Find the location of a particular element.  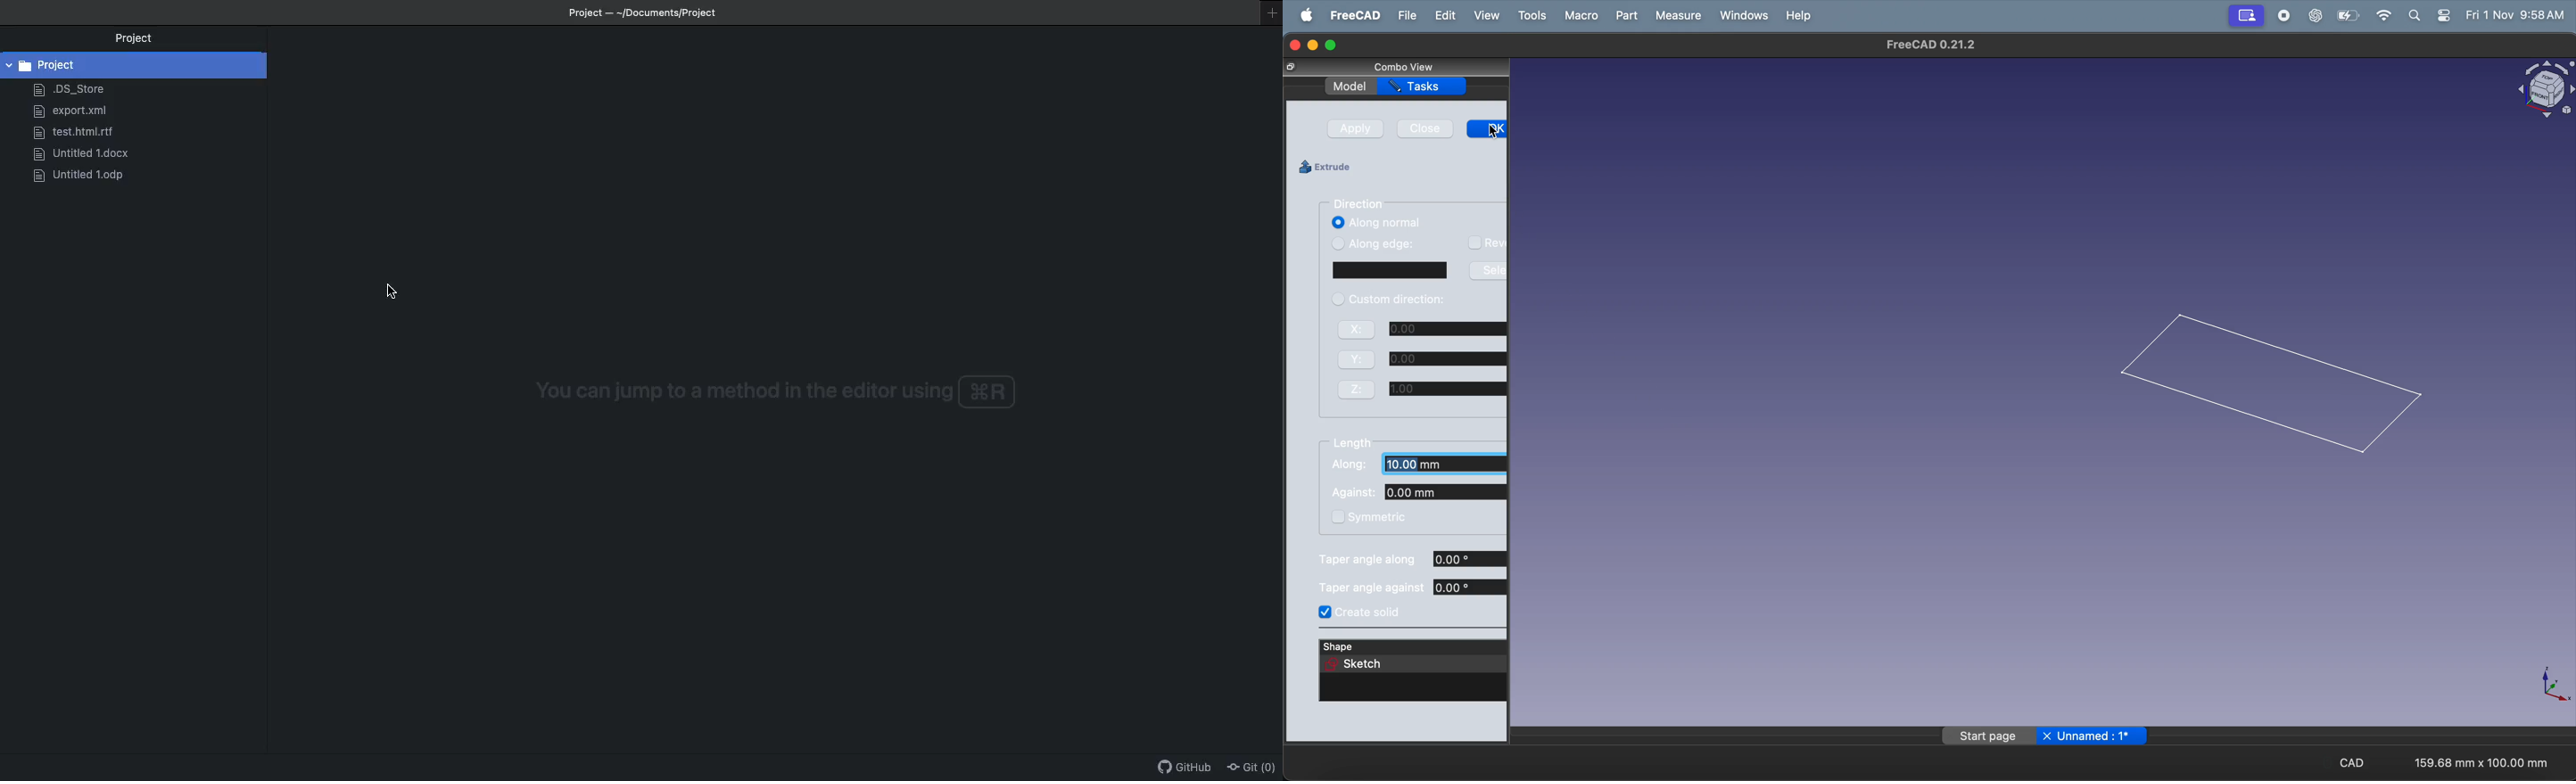

tasks is located at coordinates (1415, 86).